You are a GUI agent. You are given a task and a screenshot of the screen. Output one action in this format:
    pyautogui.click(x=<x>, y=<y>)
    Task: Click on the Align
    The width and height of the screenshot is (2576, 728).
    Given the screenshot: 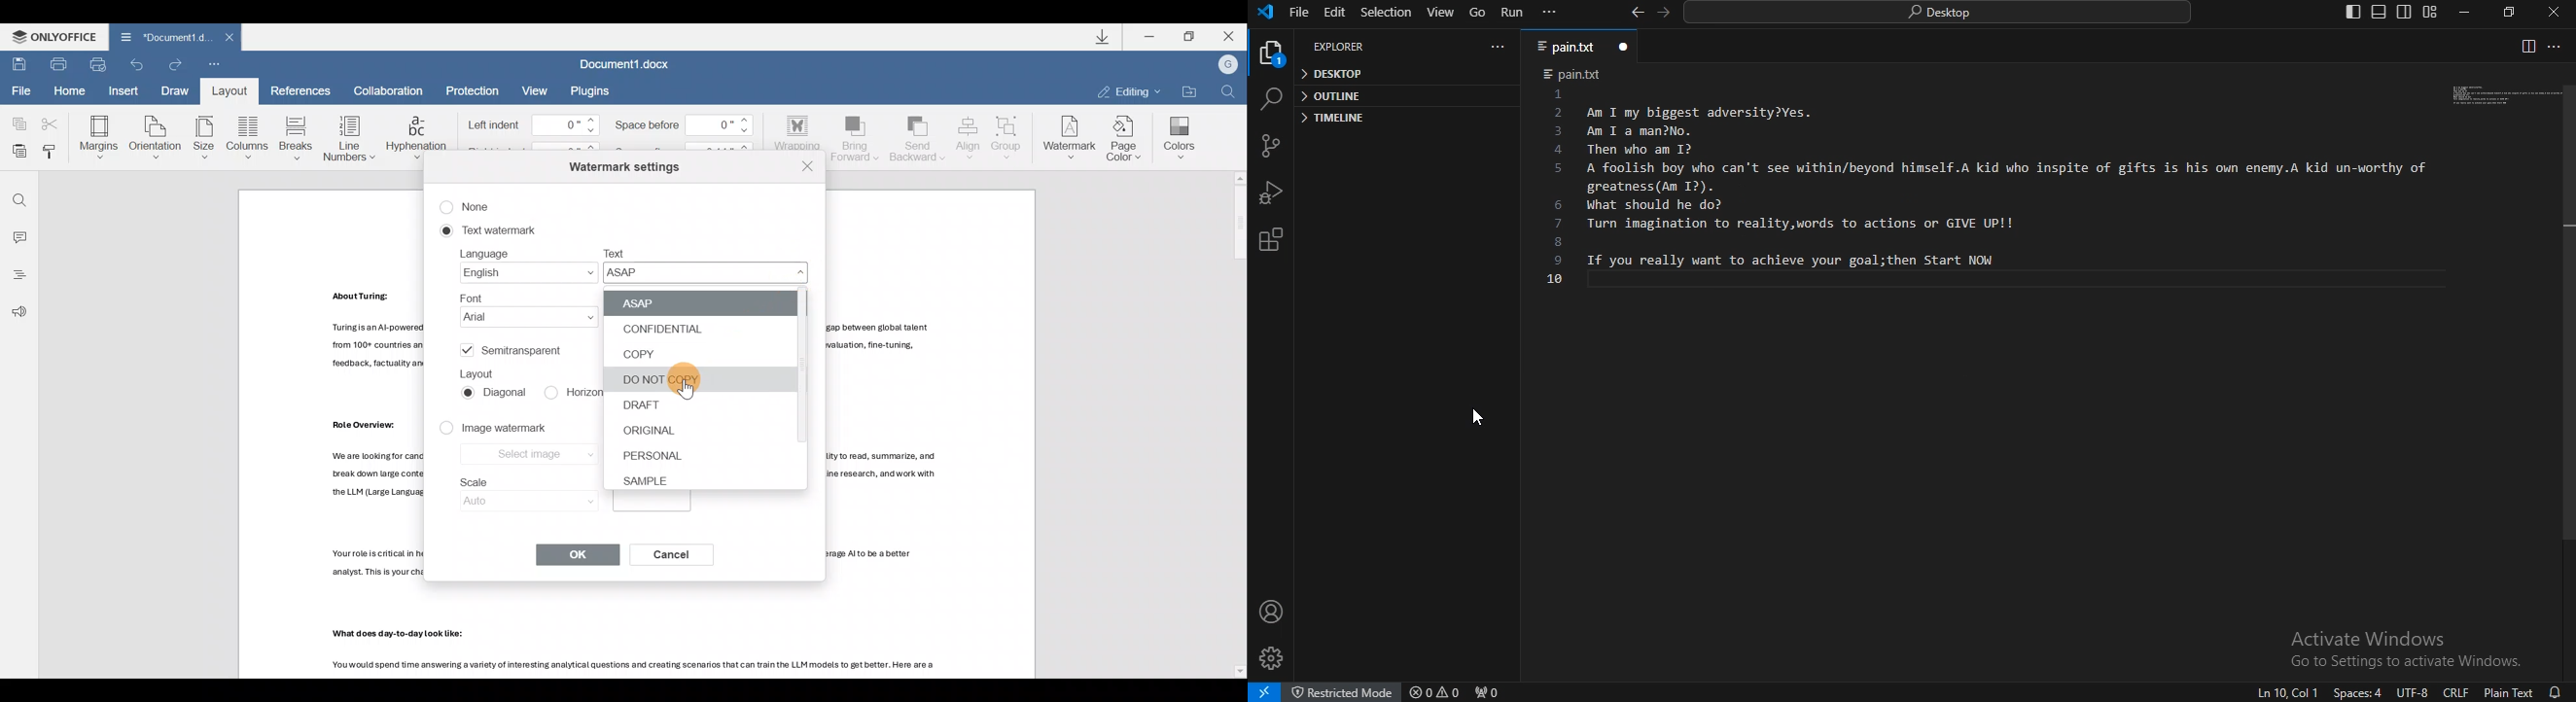 What is the action you would take?
    pyautogui.click(x=969, y=138)
    